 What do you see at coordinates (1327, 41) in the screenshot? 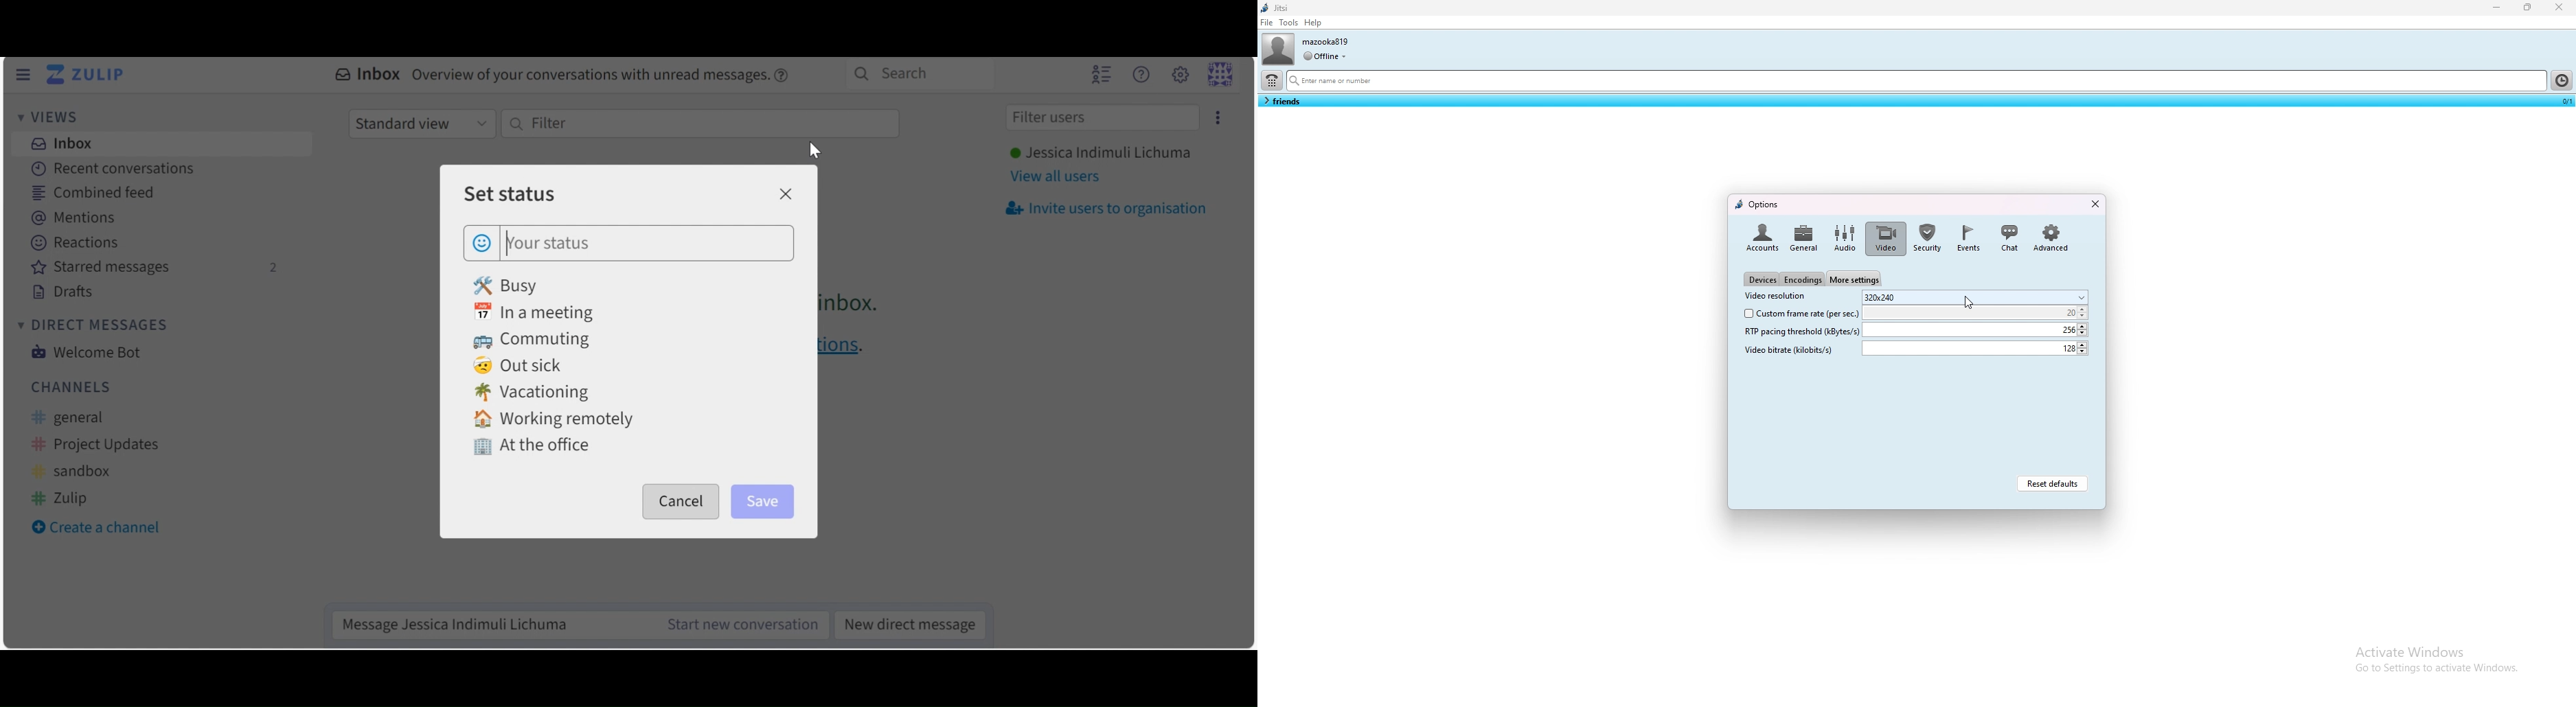
I see `username` at bounding box center [1327, 41].